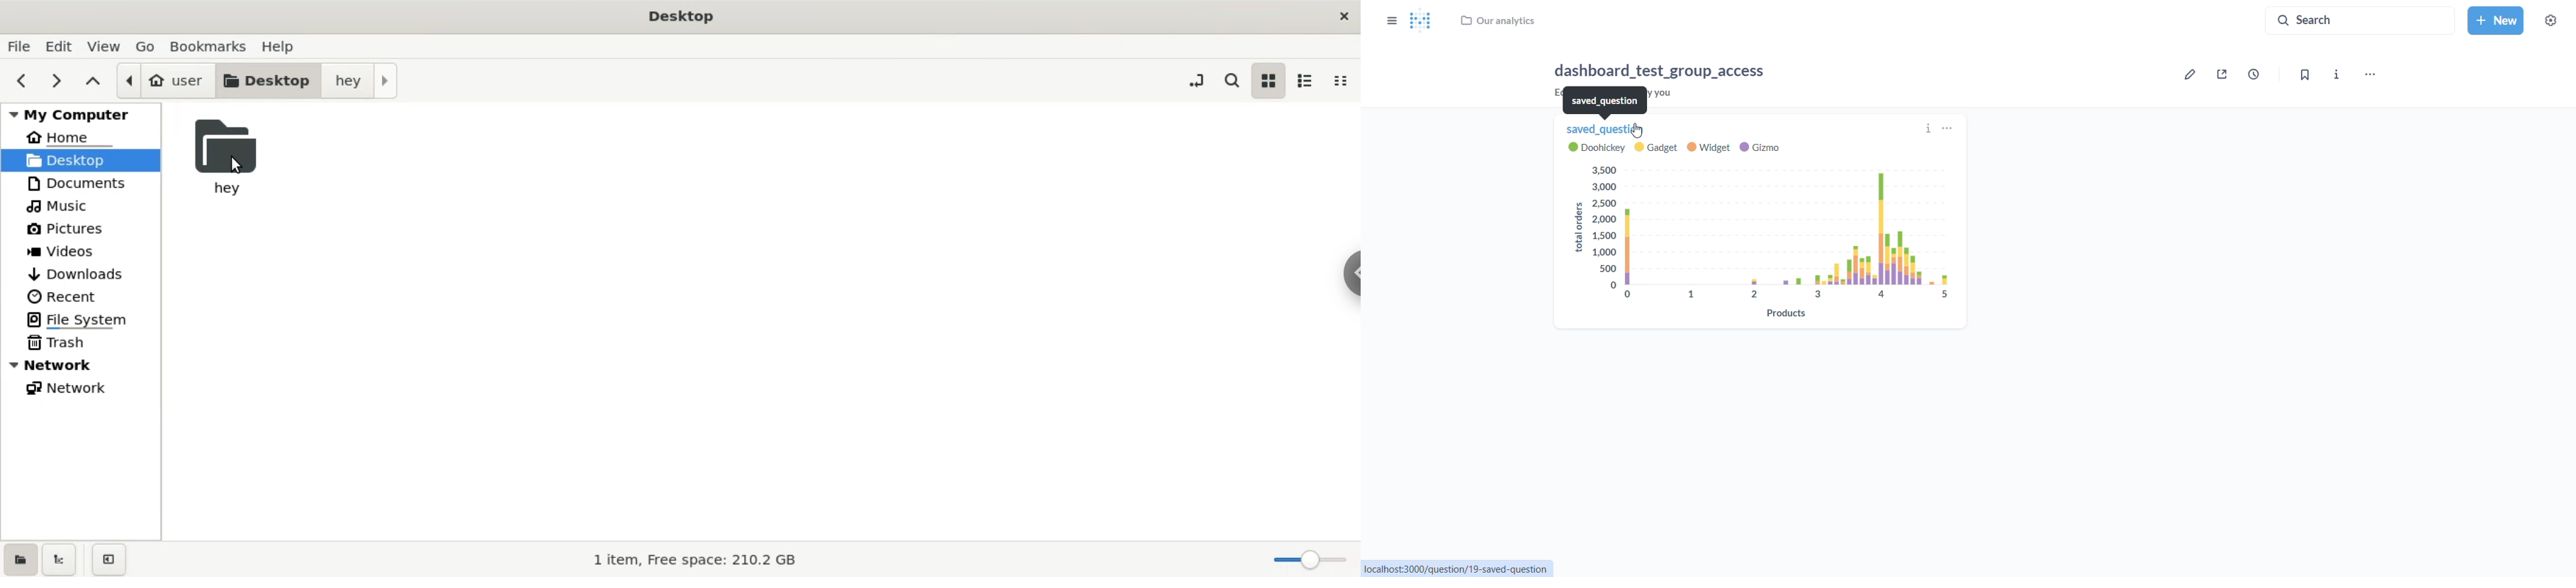 The image size is (2576, 588). I want to click on title, so click(678, 18).